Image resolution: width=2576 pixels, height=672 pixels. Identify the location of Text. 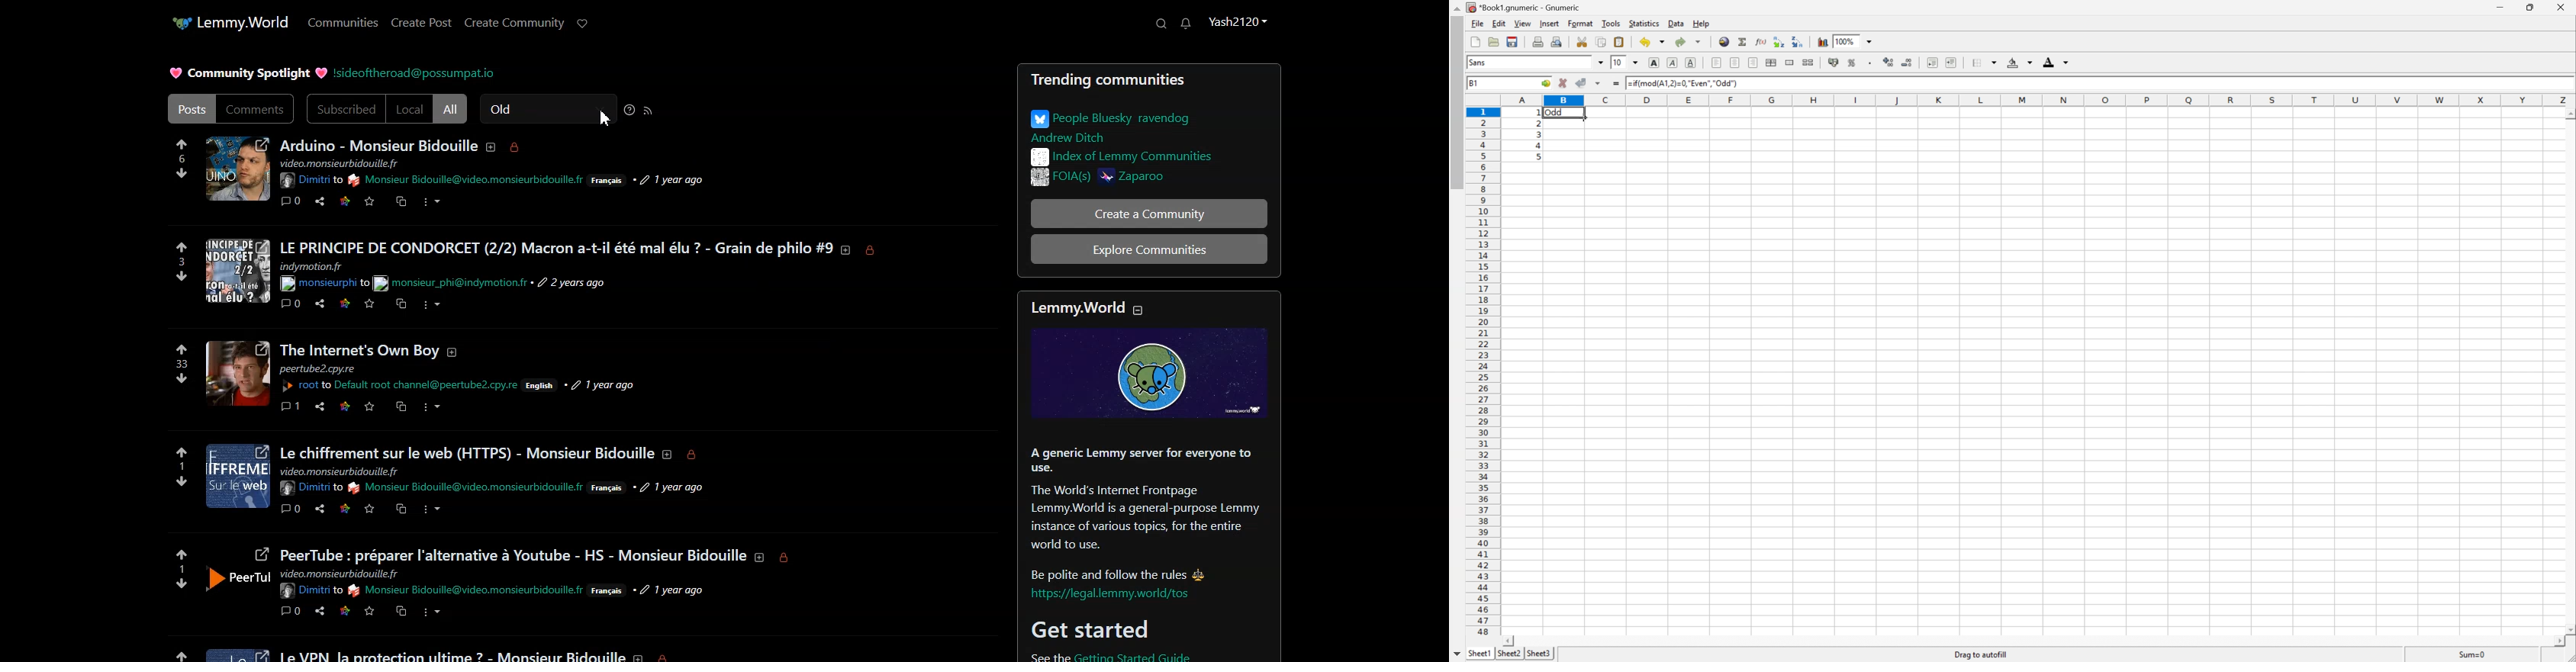
(378, 145).